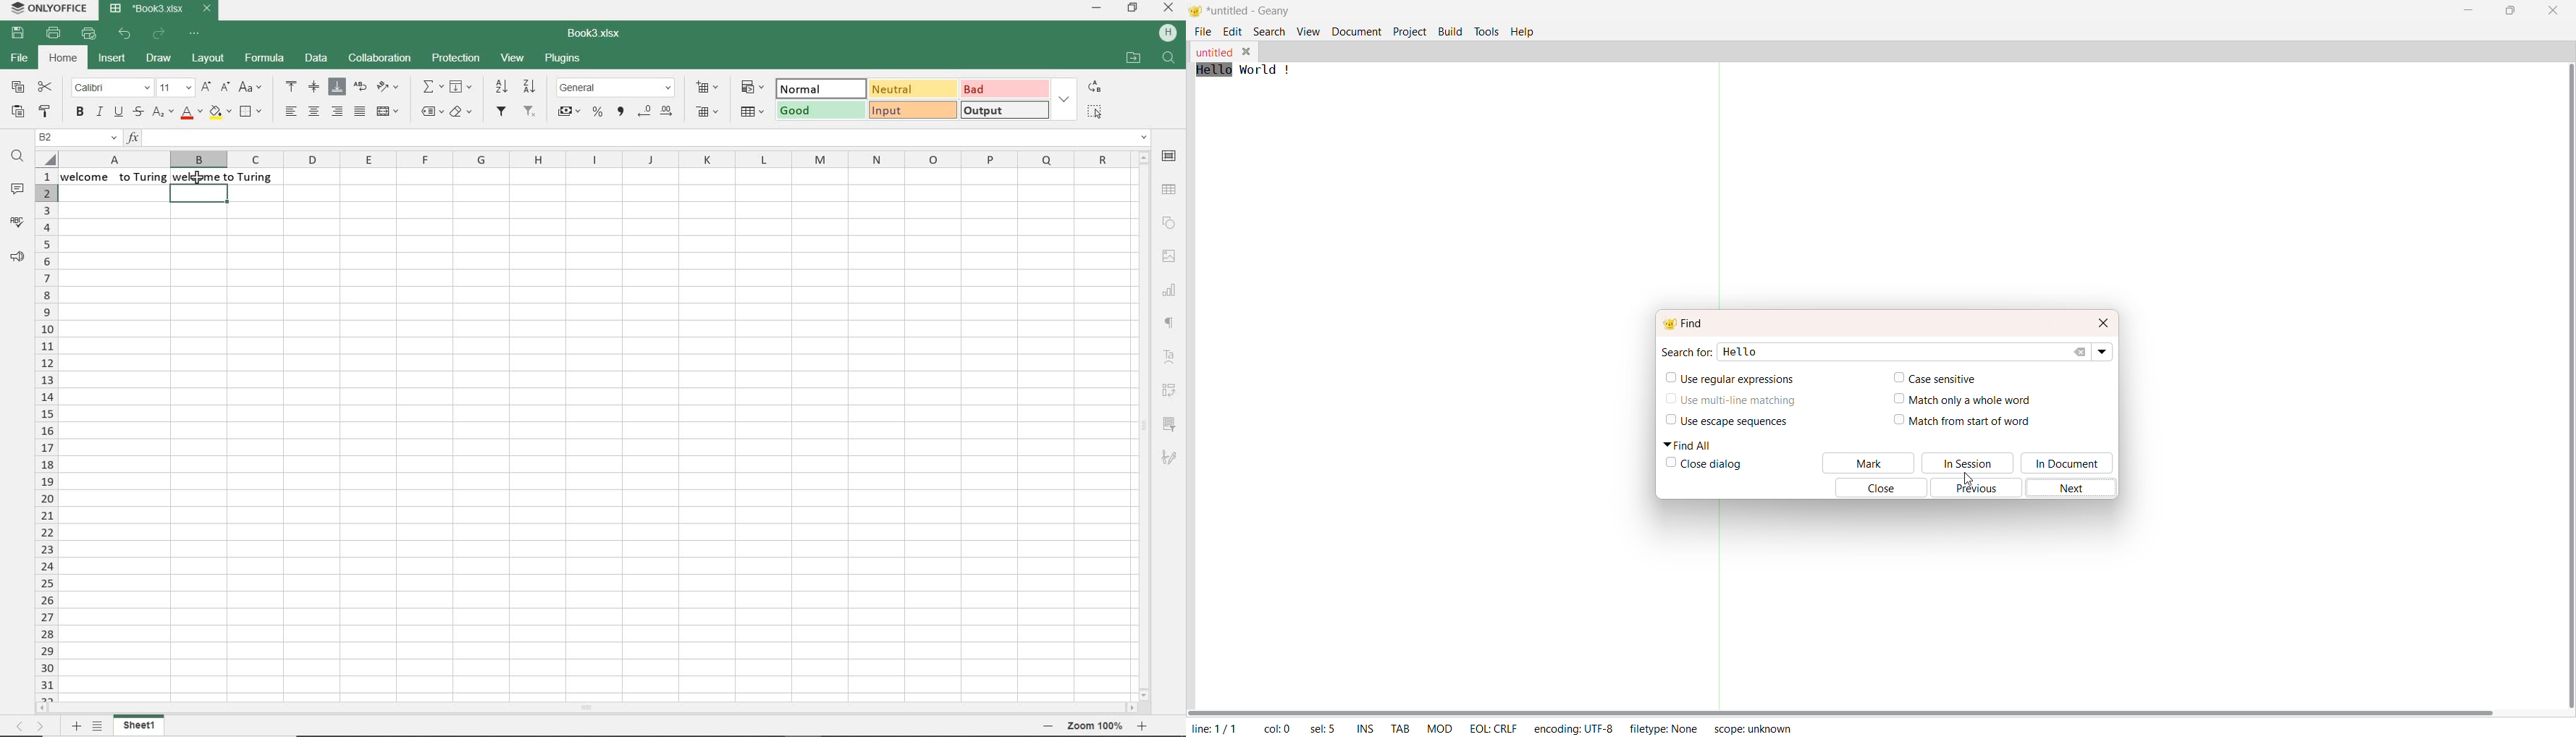  I want to click on align right, so click(339, 112).